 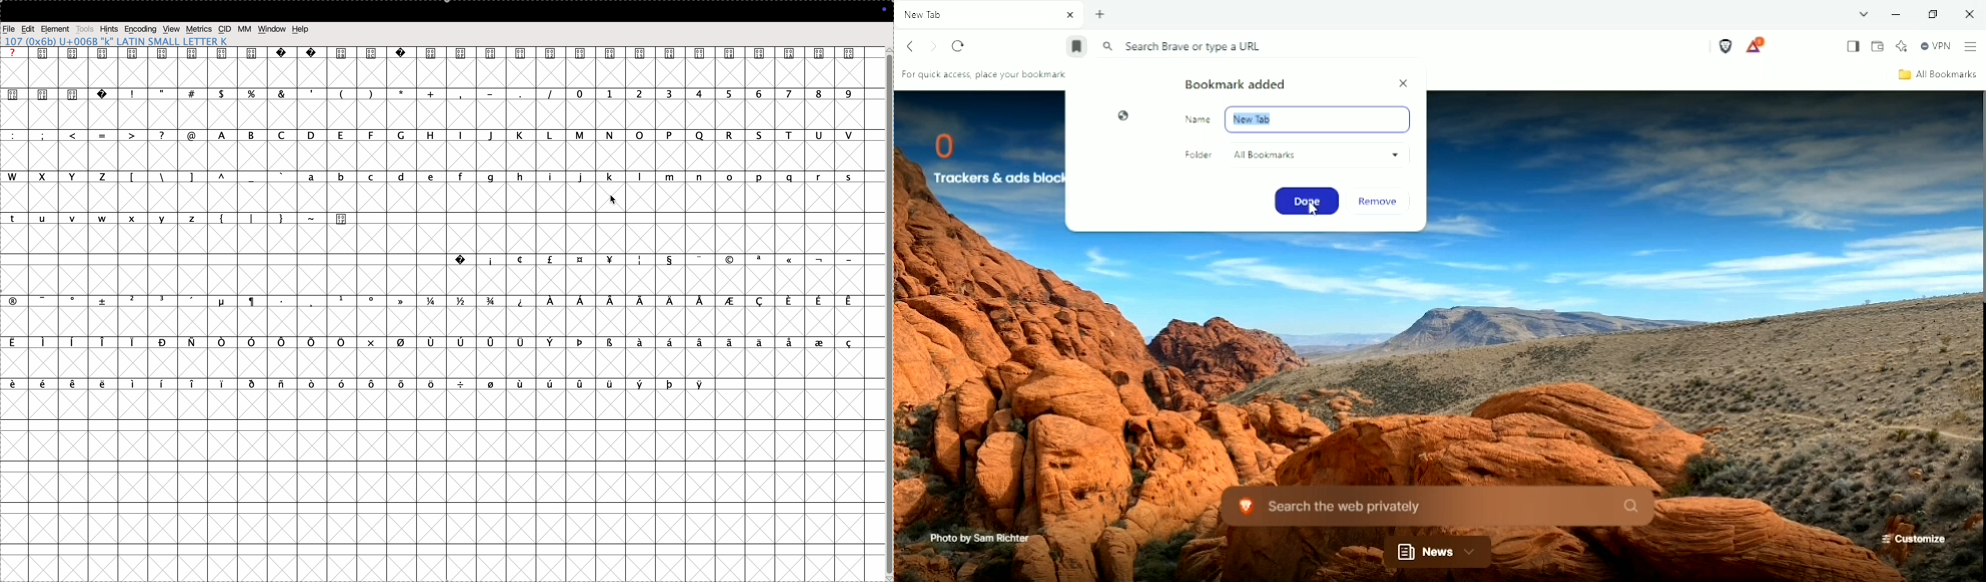 What do you see at coordinates (16, 51) in the screenshot?
I see `?` at bounding box center [16, 51].